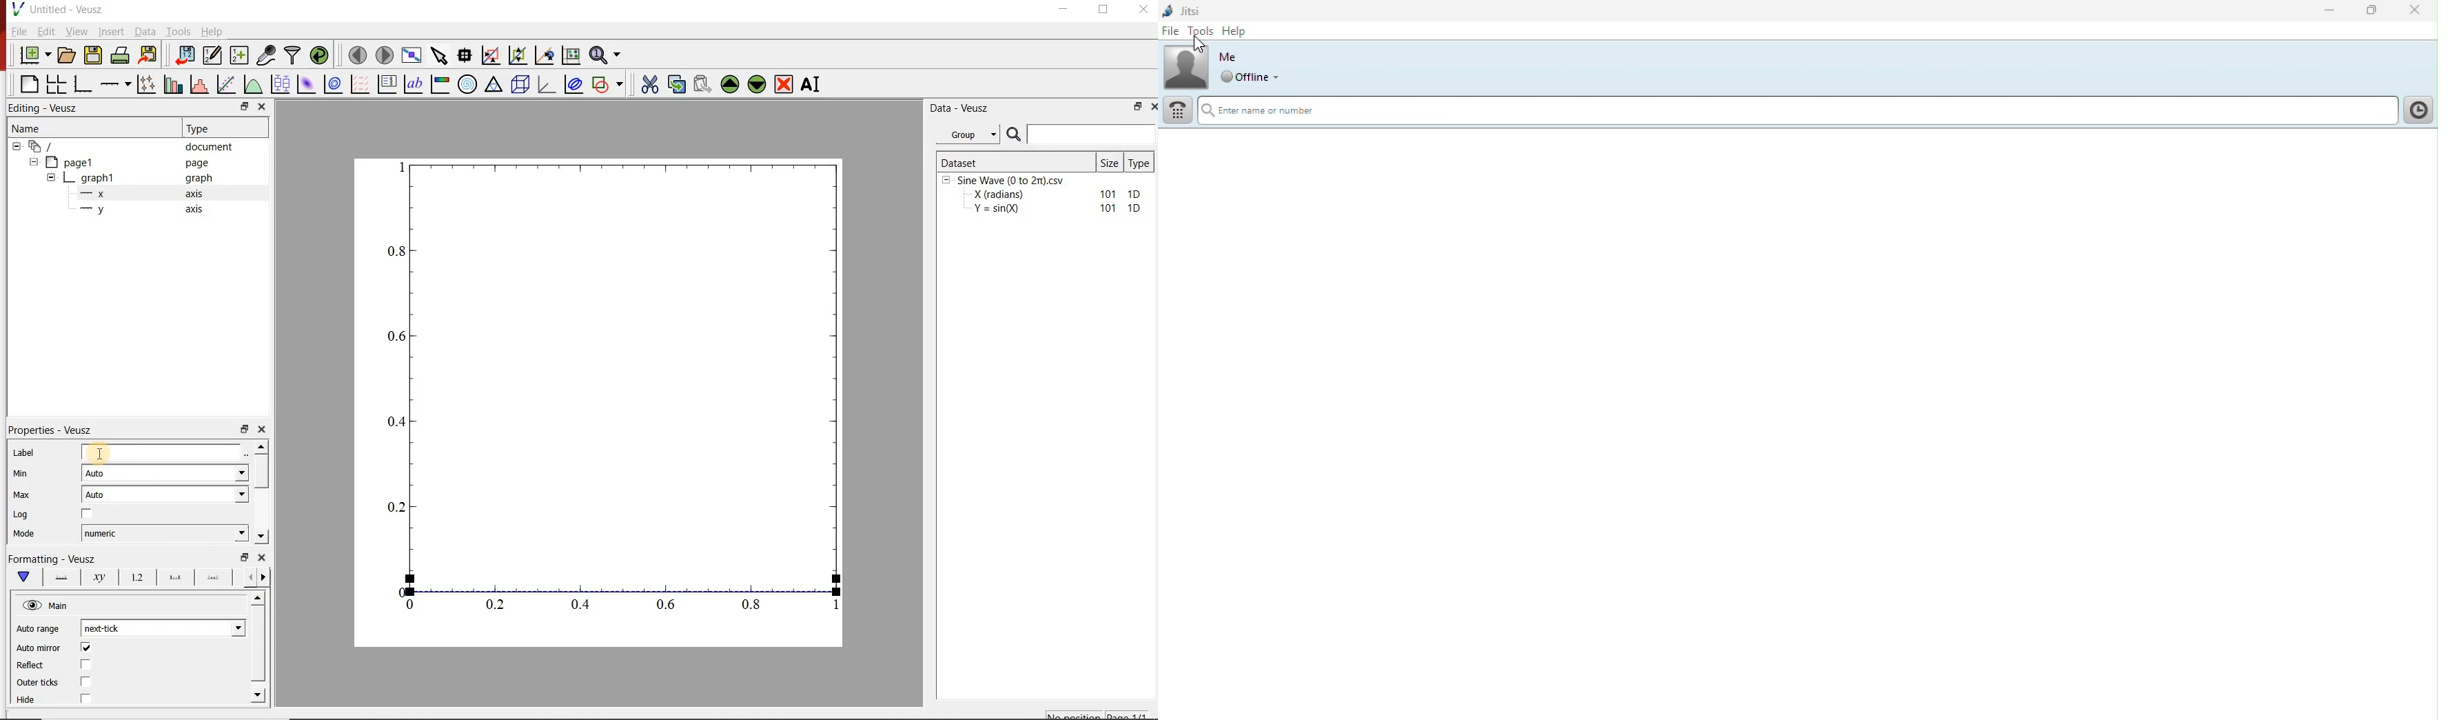  I want to click on Textbox, so click(162, 452).